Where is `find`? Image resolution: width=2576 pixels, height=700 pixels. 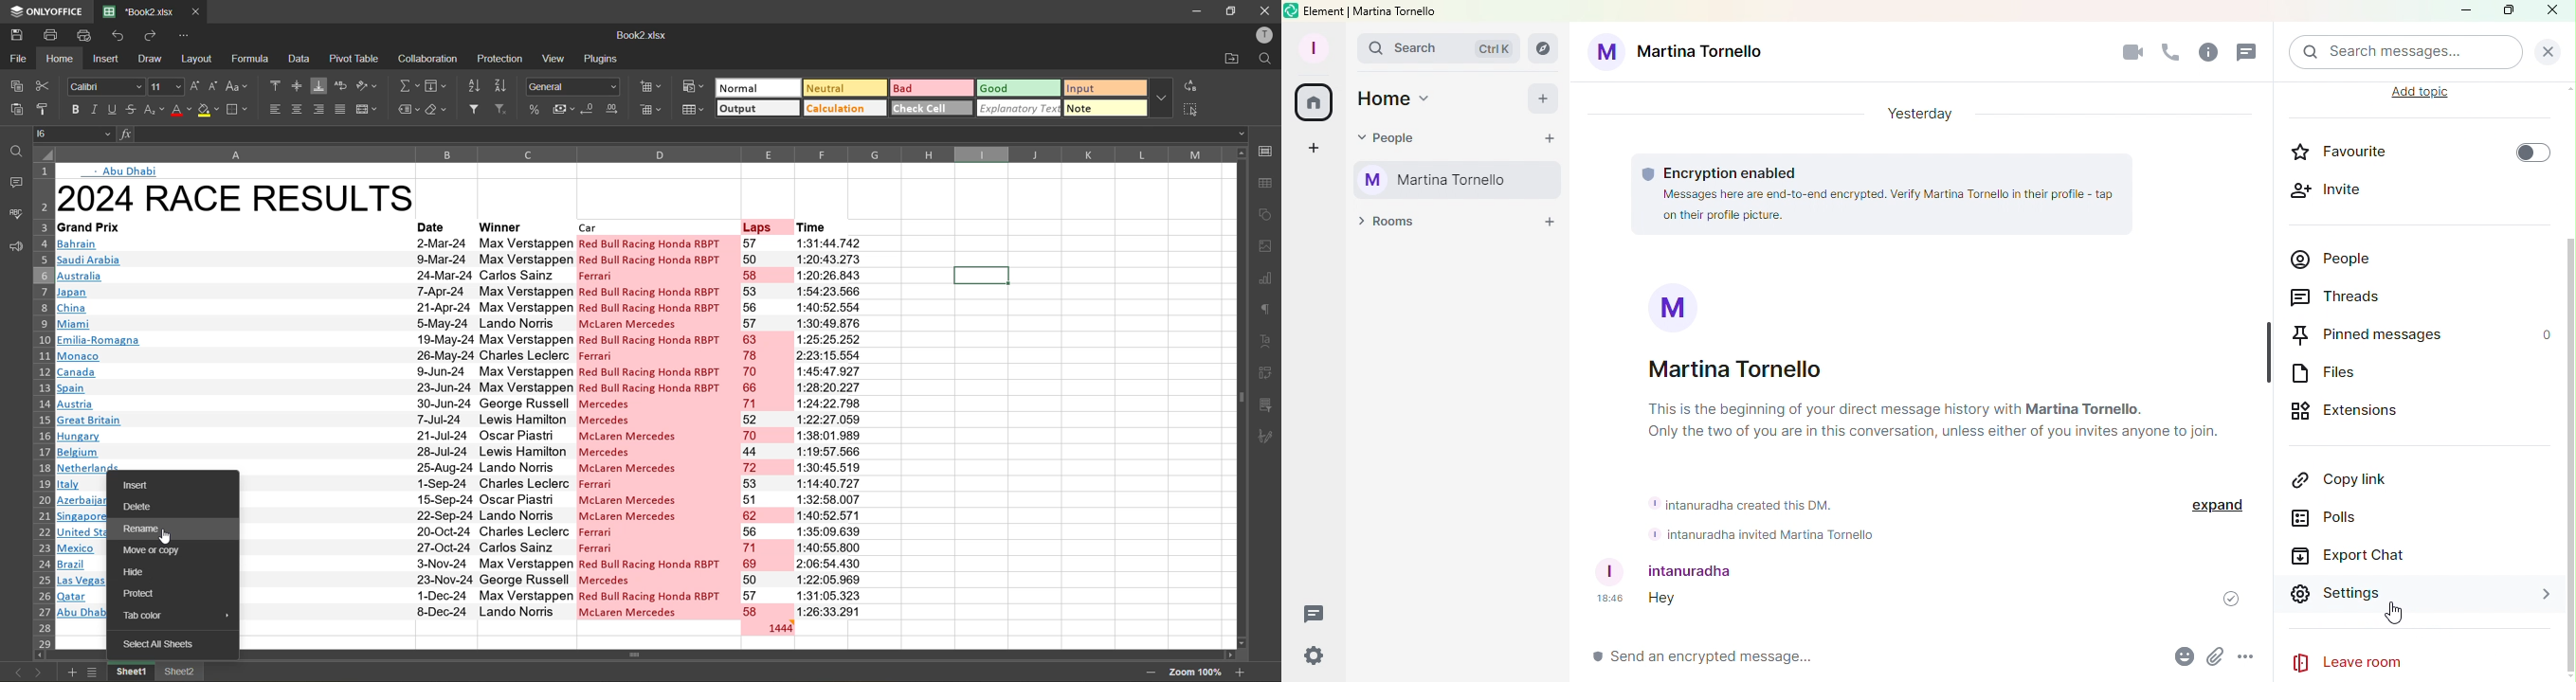 find is located at coordinates (1263, 60).